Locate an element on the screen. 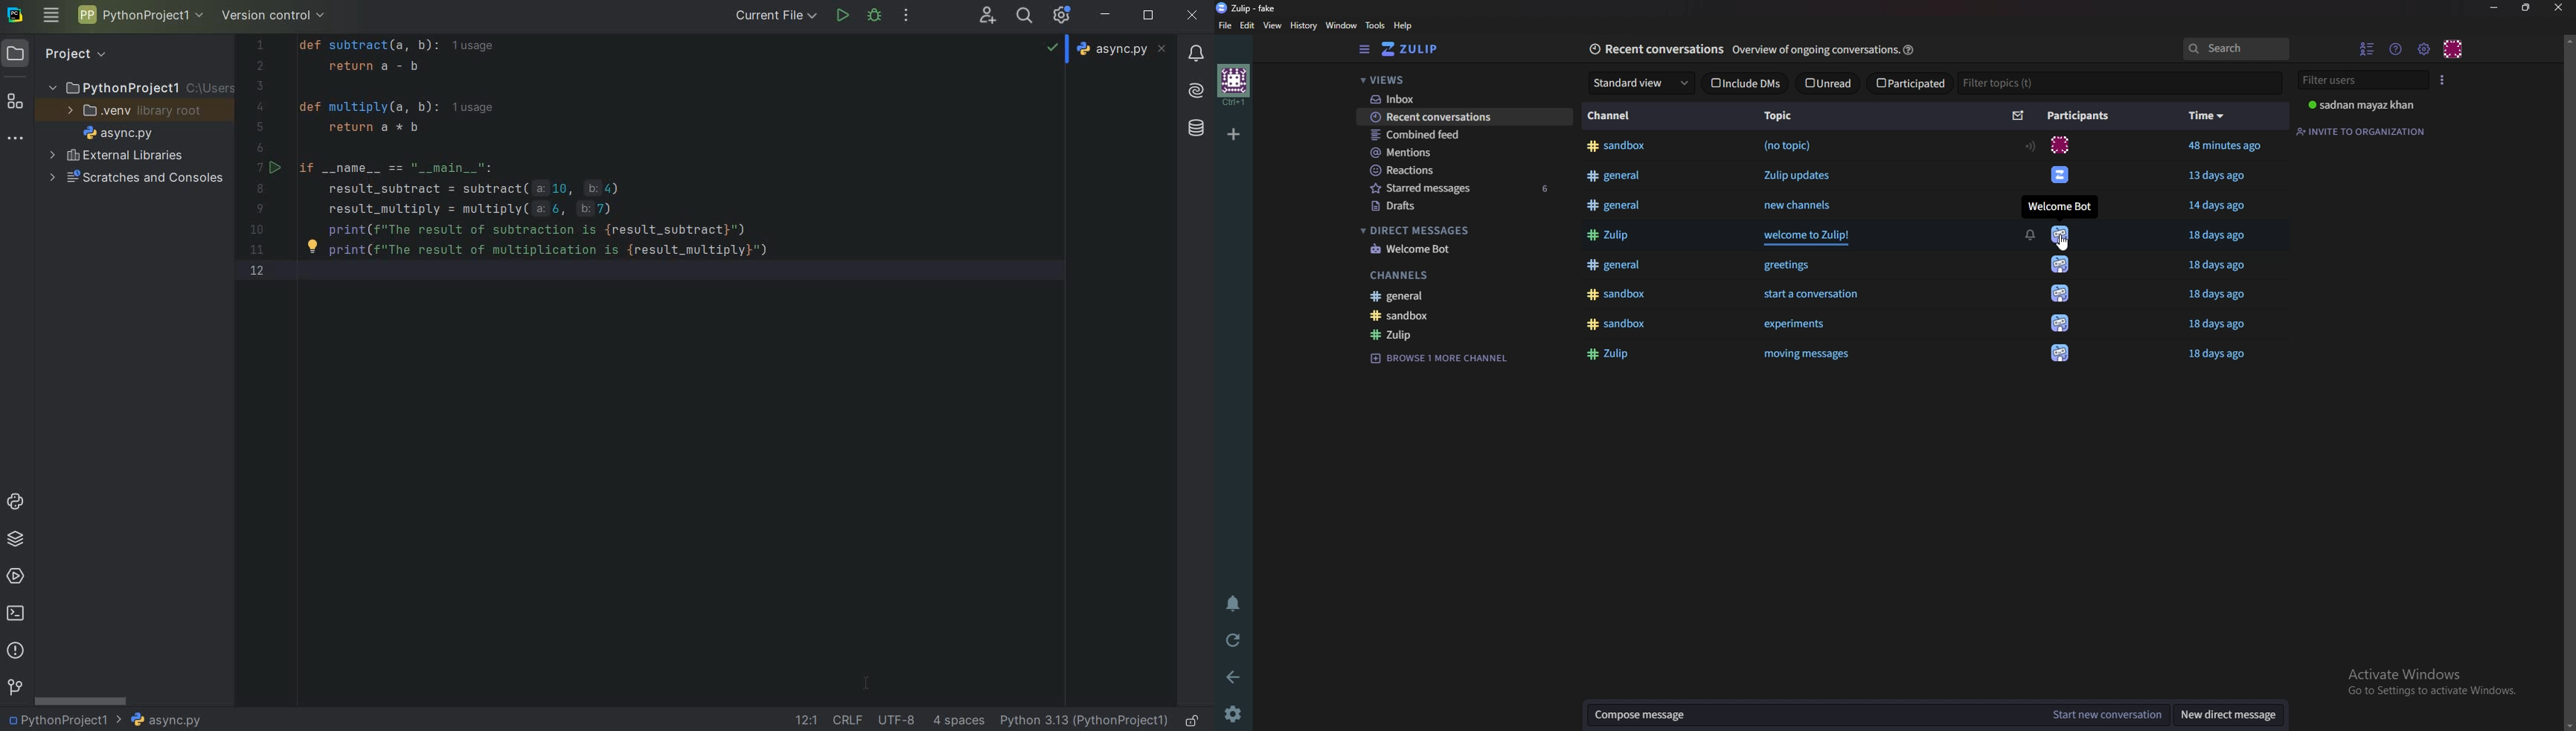 The width and height of the screenshot is (2576, 756). Tools is located at coordinates (1375, 25).